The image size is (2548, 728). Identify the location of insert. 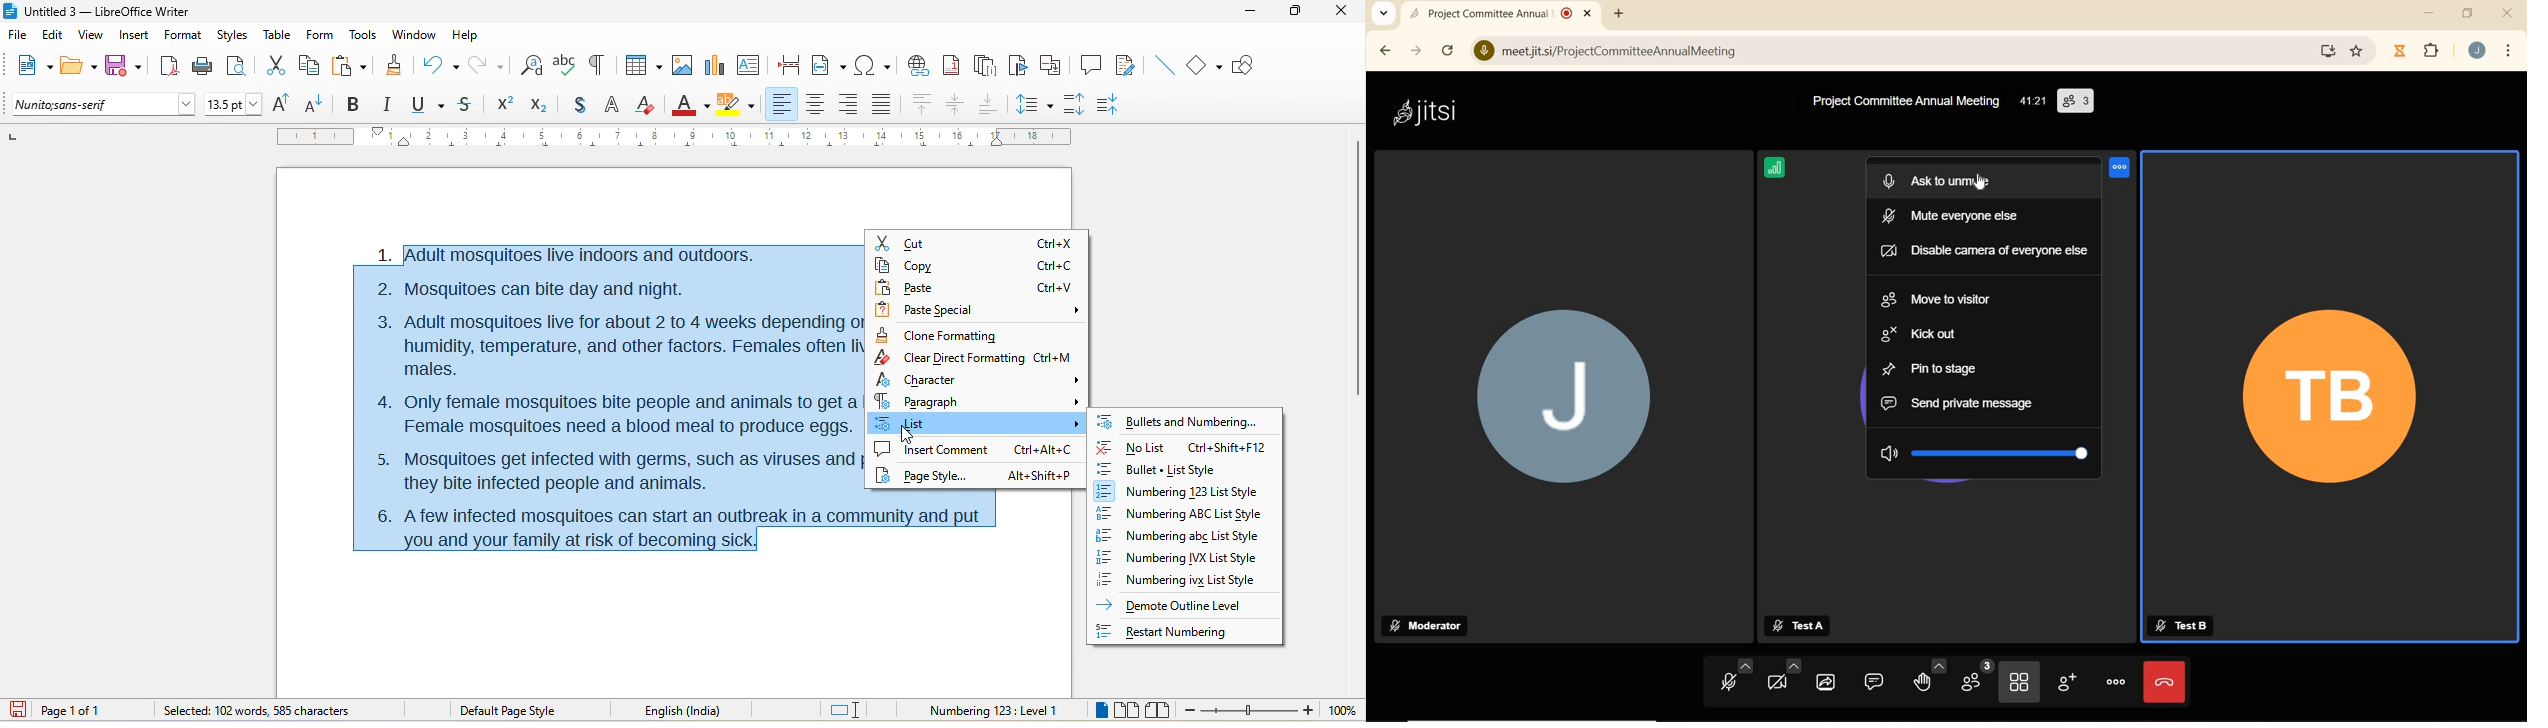
(135, 36).